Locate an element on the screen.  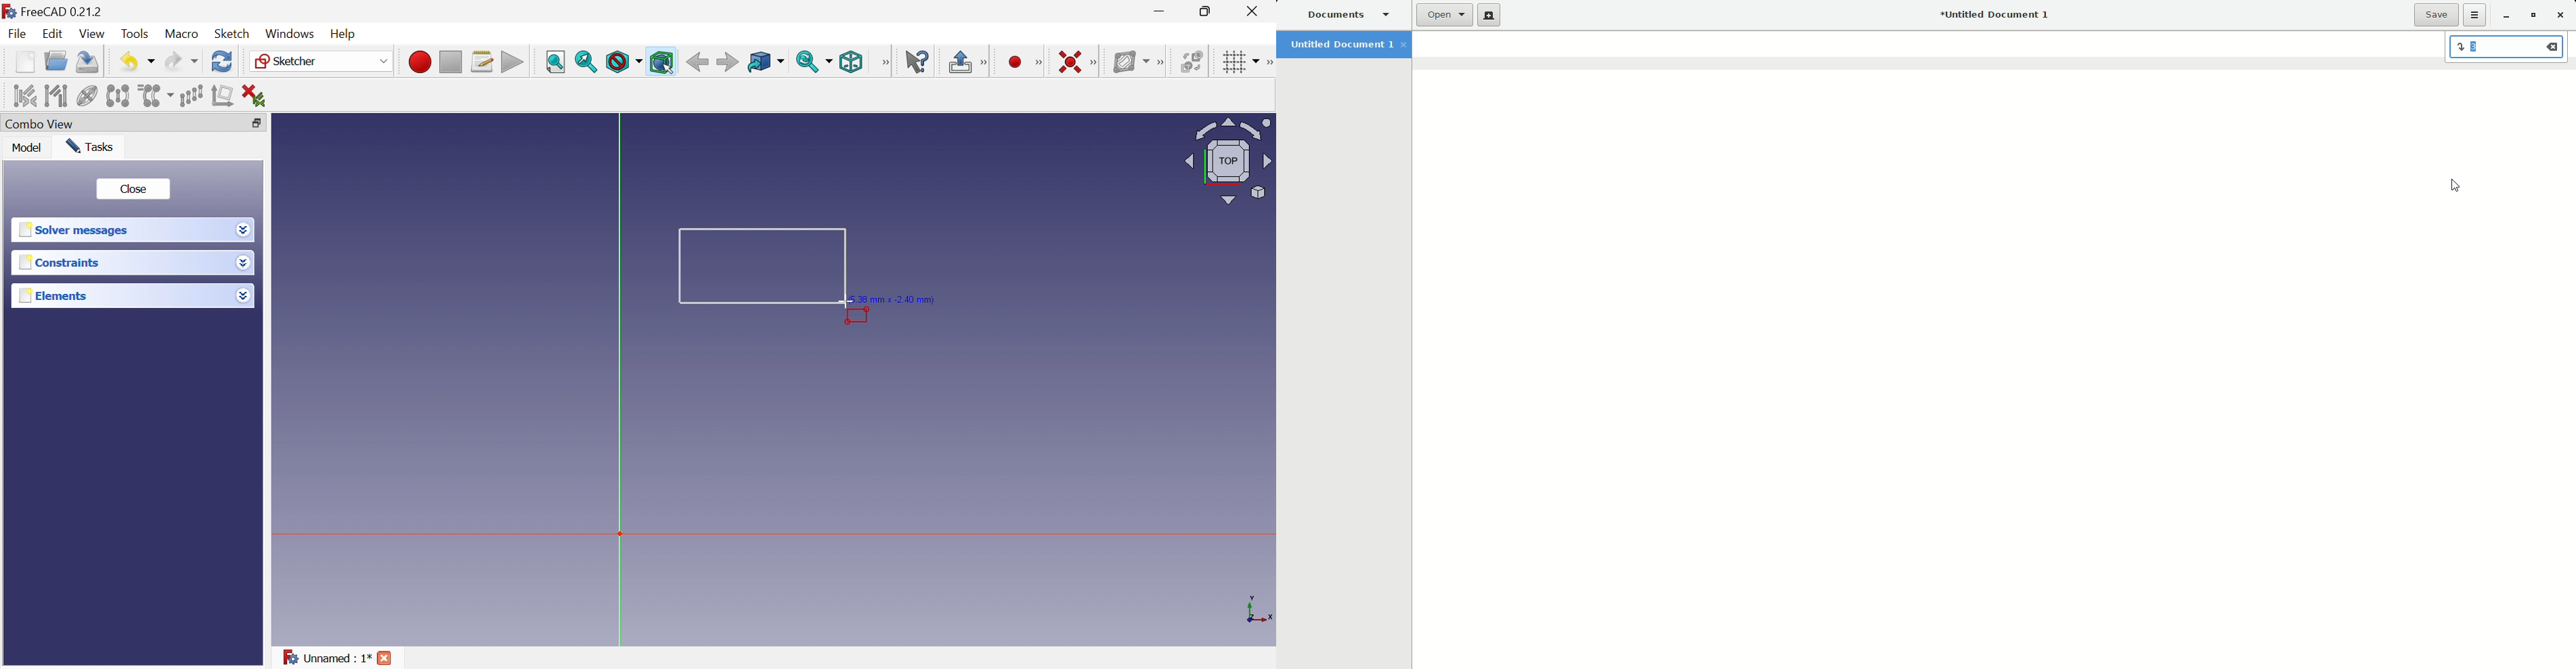
Edit is located at coordinates (53, 35).